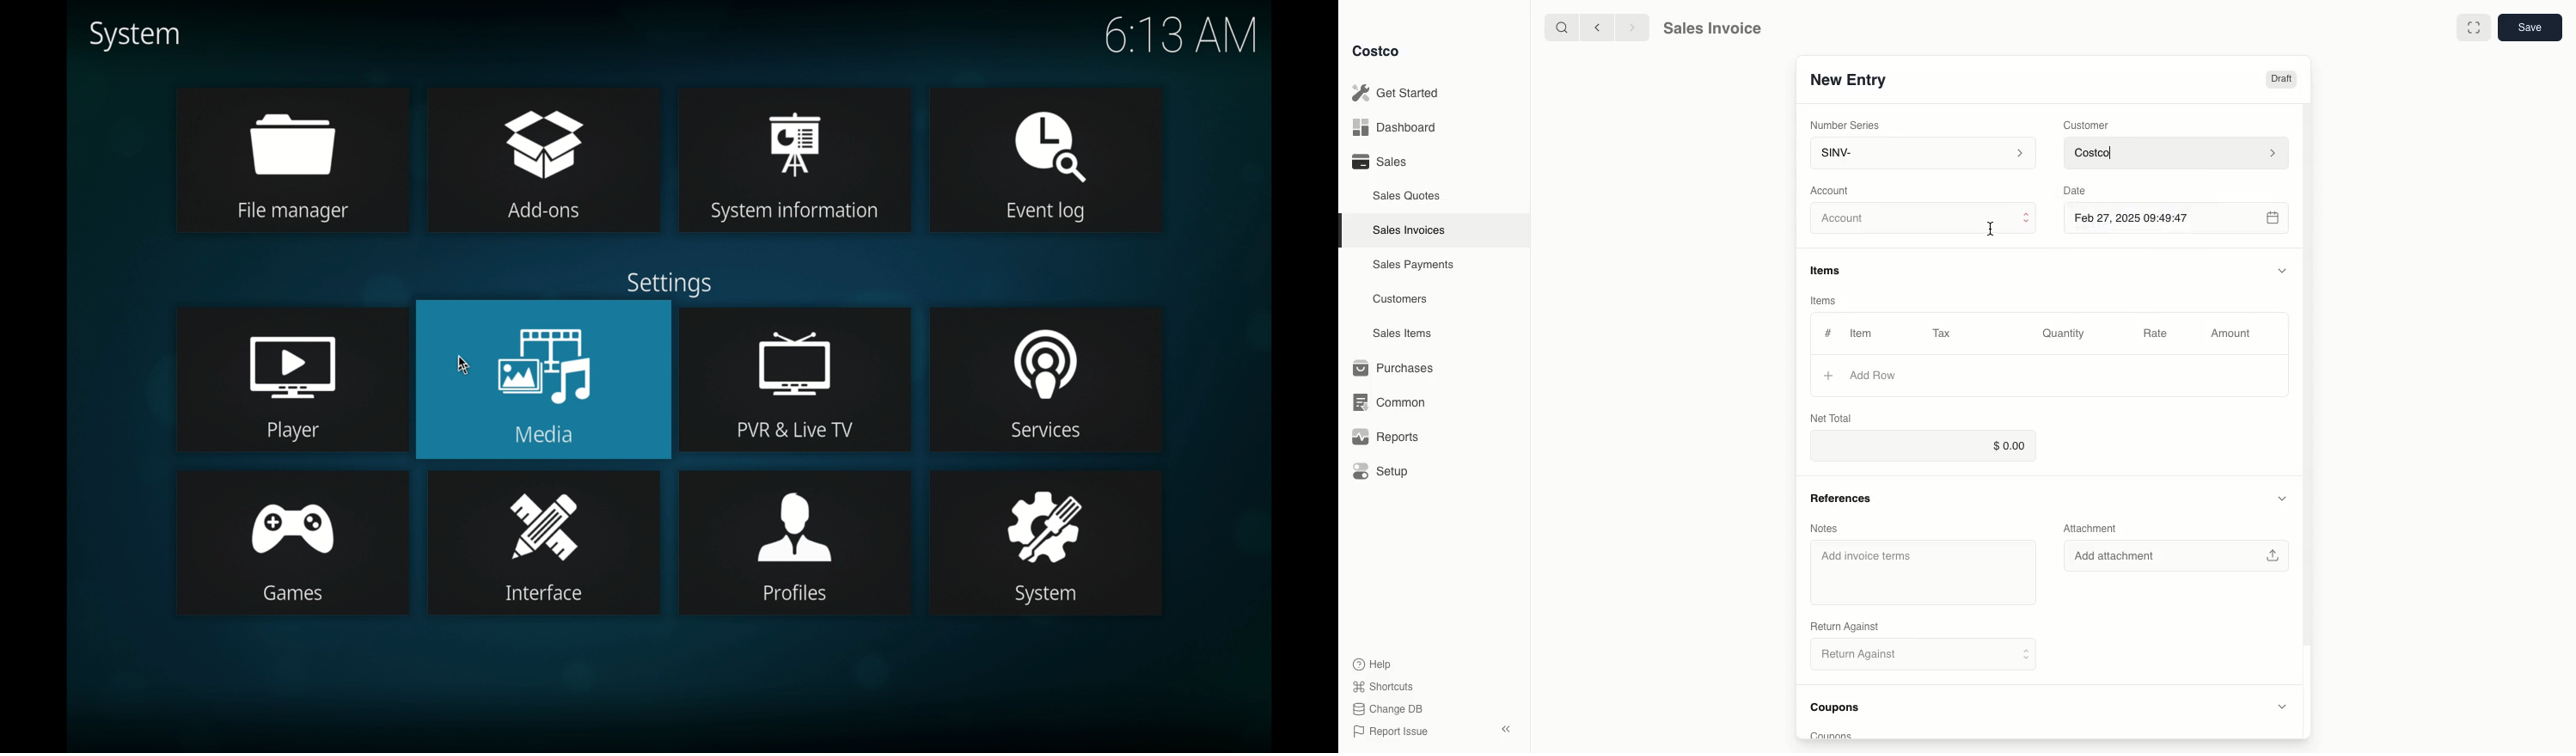 Image resolution: width=2576 pixels, height=756 pixels. I want to click on Hide, so click(2280, 499).